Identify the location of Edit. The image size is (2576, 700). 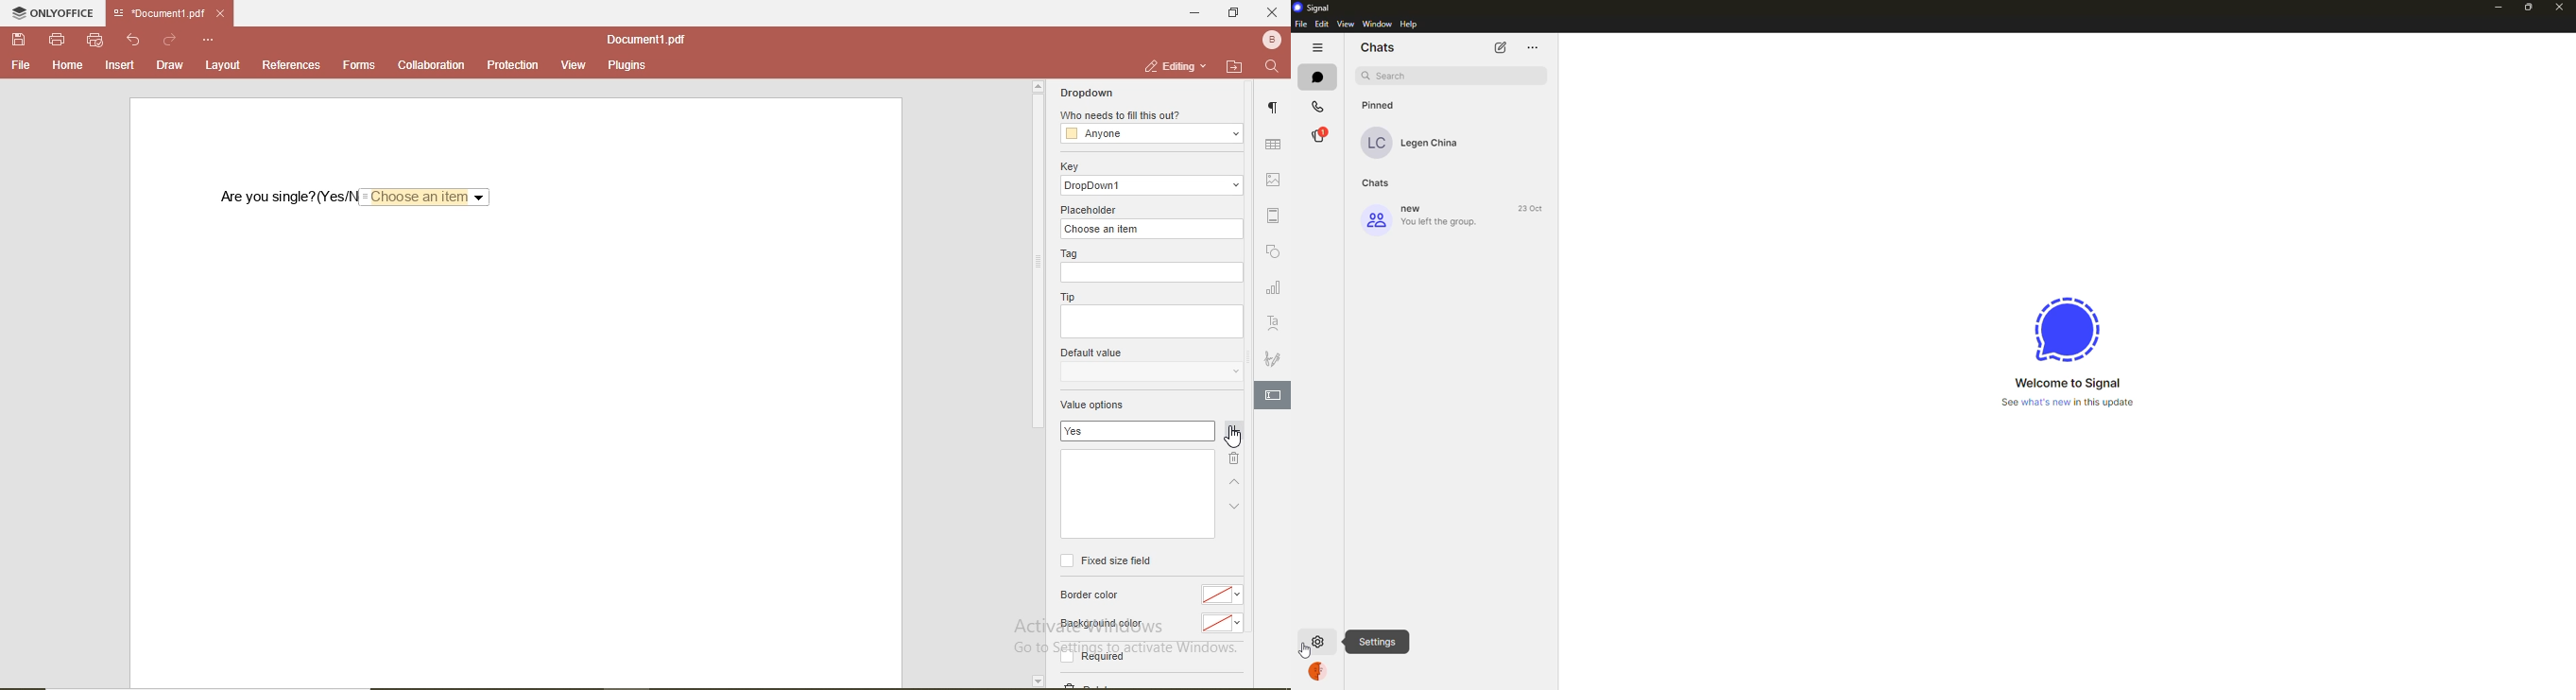
(1322, 23).